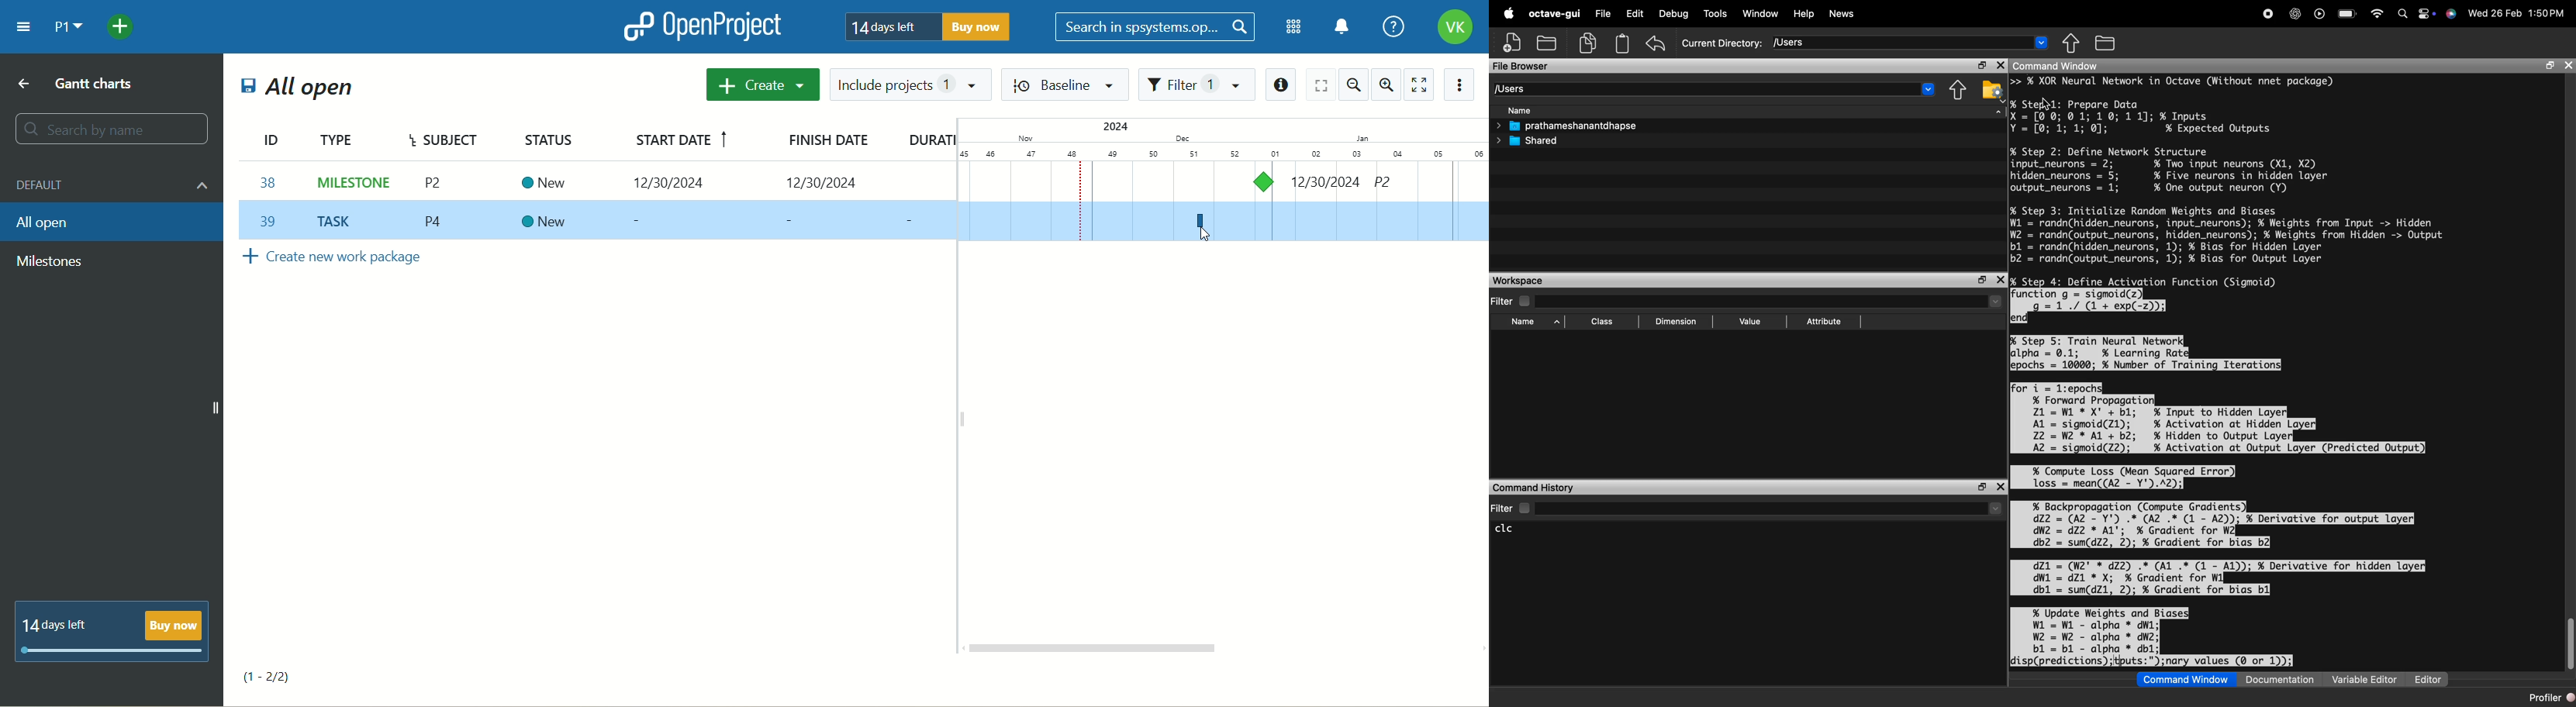 The image size is (2576, 728). I want to click on close, so click(2001, 280).